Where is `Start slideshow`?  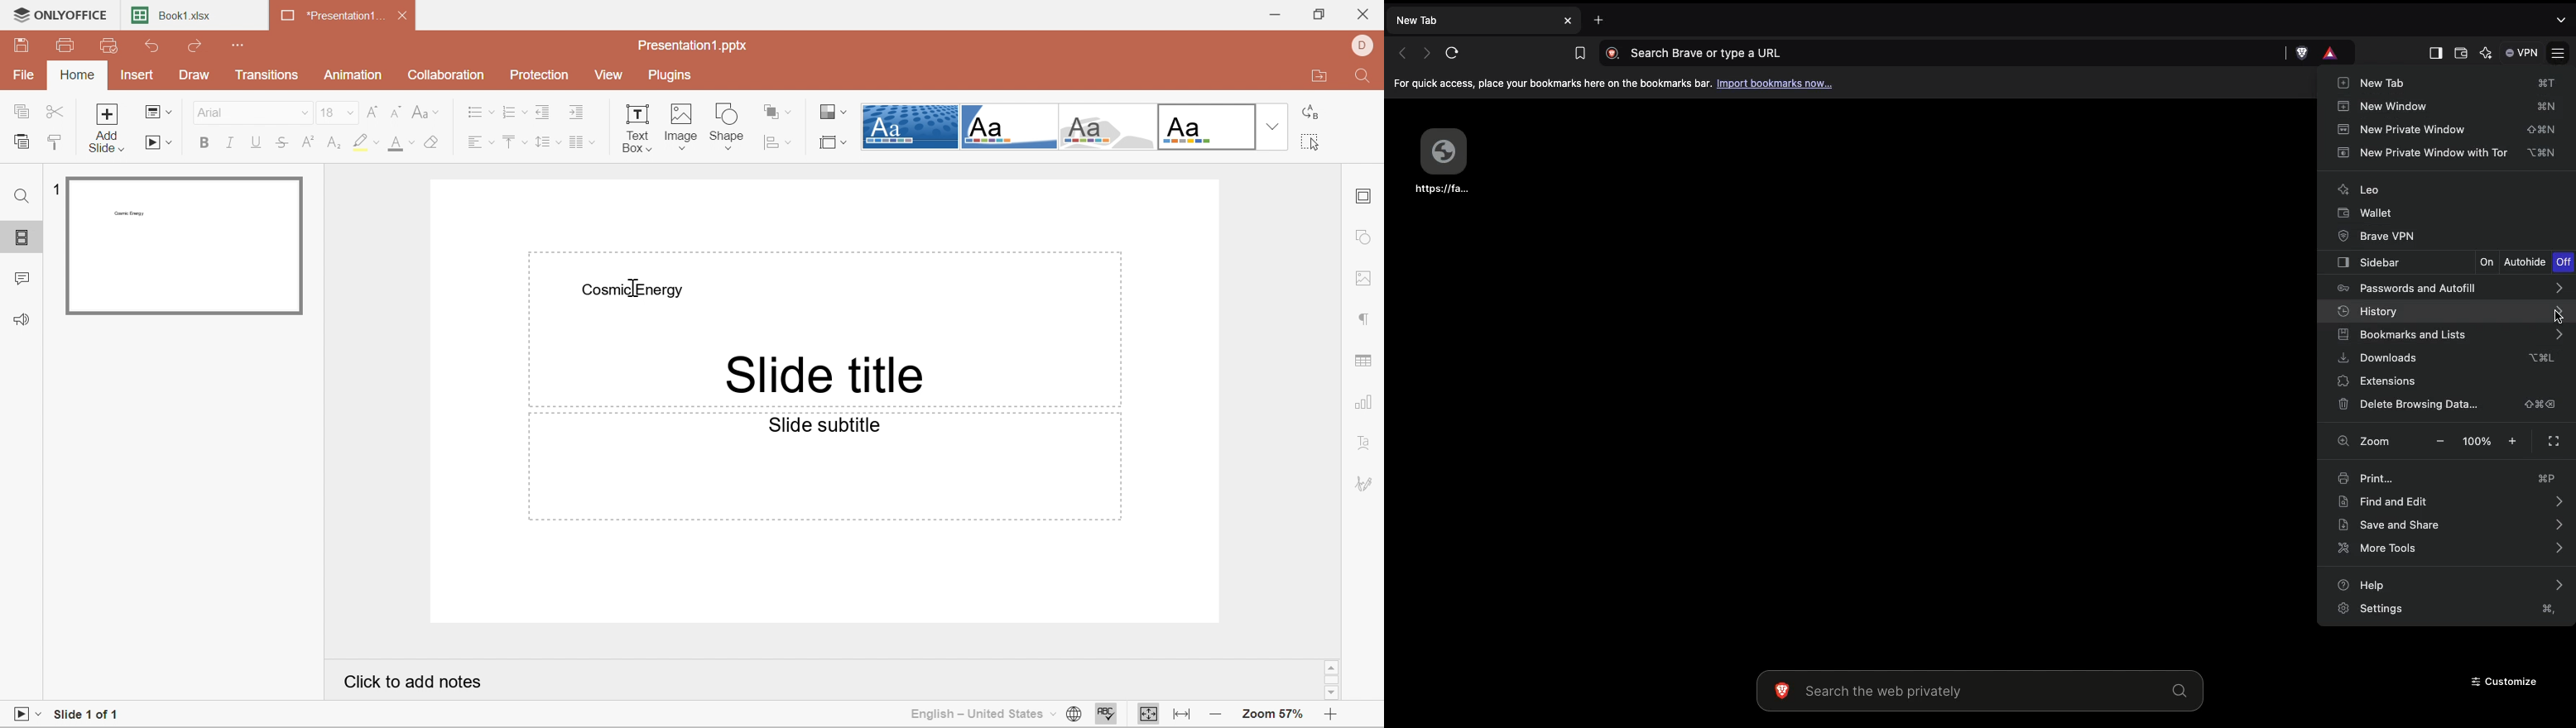
Start slideshow is located at coordinates (161, 144).